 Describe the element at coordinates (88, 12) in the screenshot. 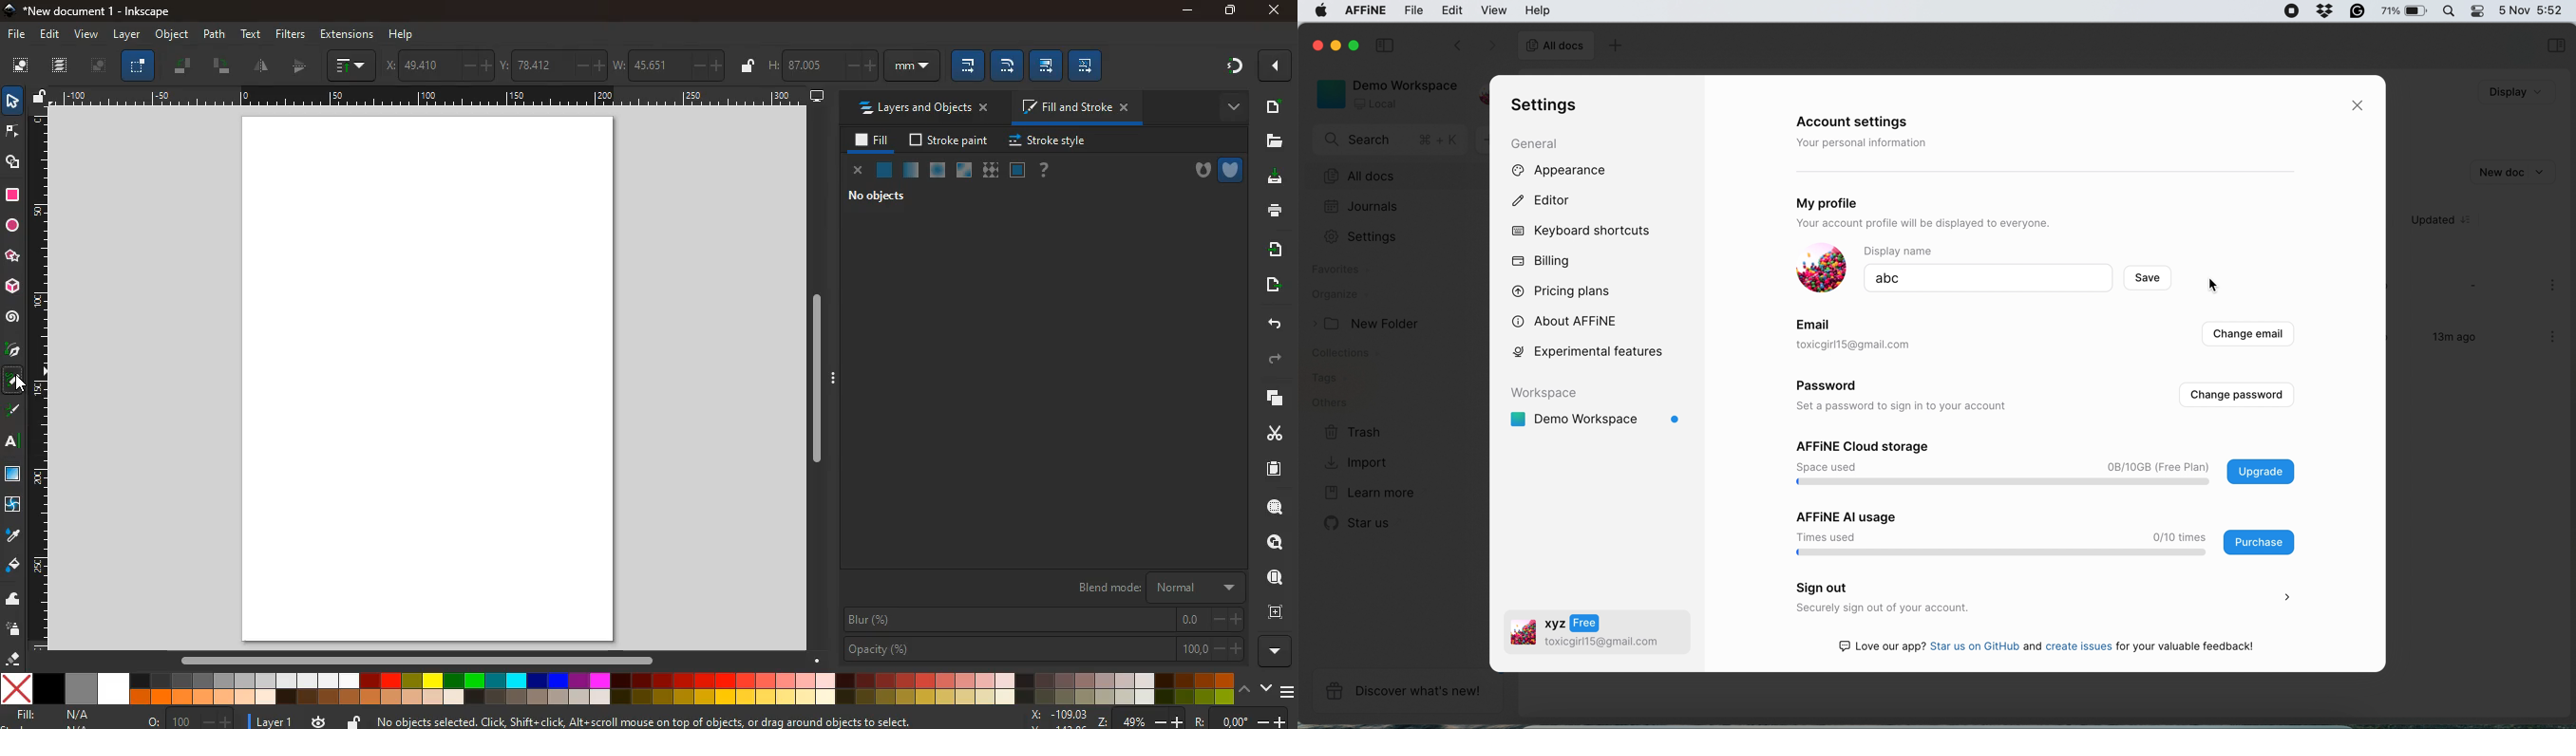

I see `*New document 1 - Inkscape` at that location.